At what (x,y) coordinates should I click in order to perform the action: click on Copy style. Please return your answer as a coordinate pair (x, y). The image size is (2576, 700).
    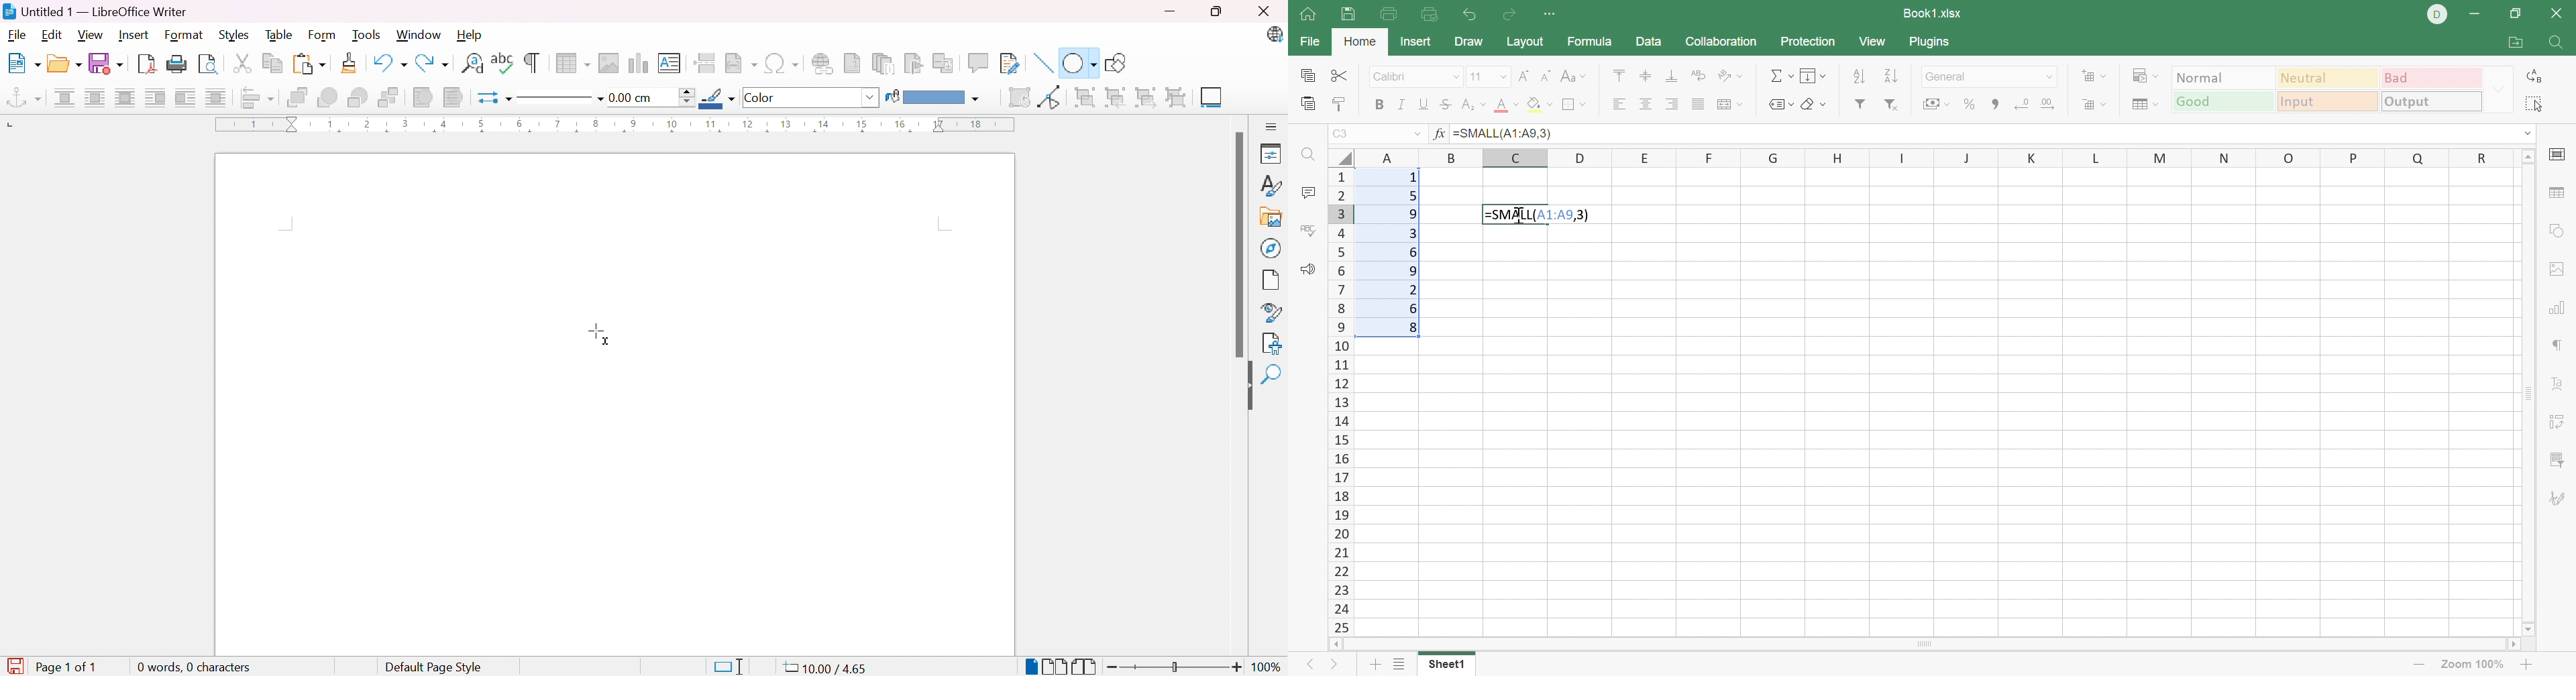
    Looking at the image, I should click on (1338, 103).